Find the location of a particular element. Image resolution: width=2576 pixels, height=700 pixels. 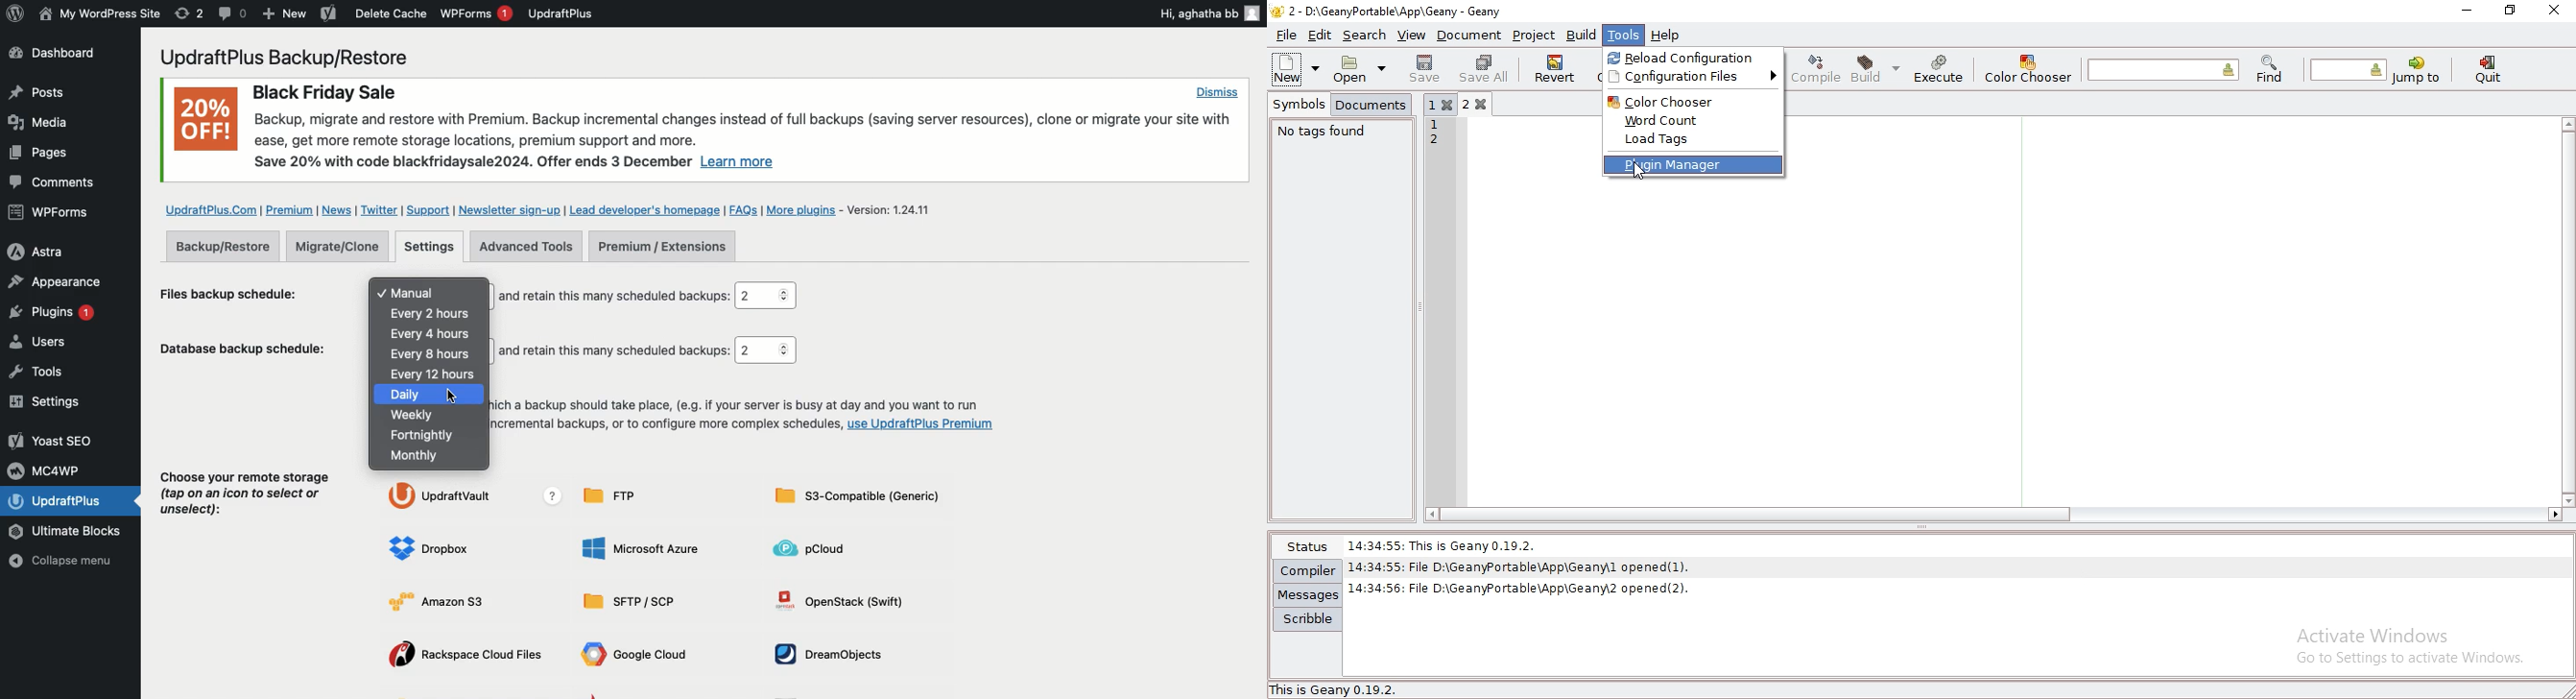

Yoast is located at coordinates (327, 15).